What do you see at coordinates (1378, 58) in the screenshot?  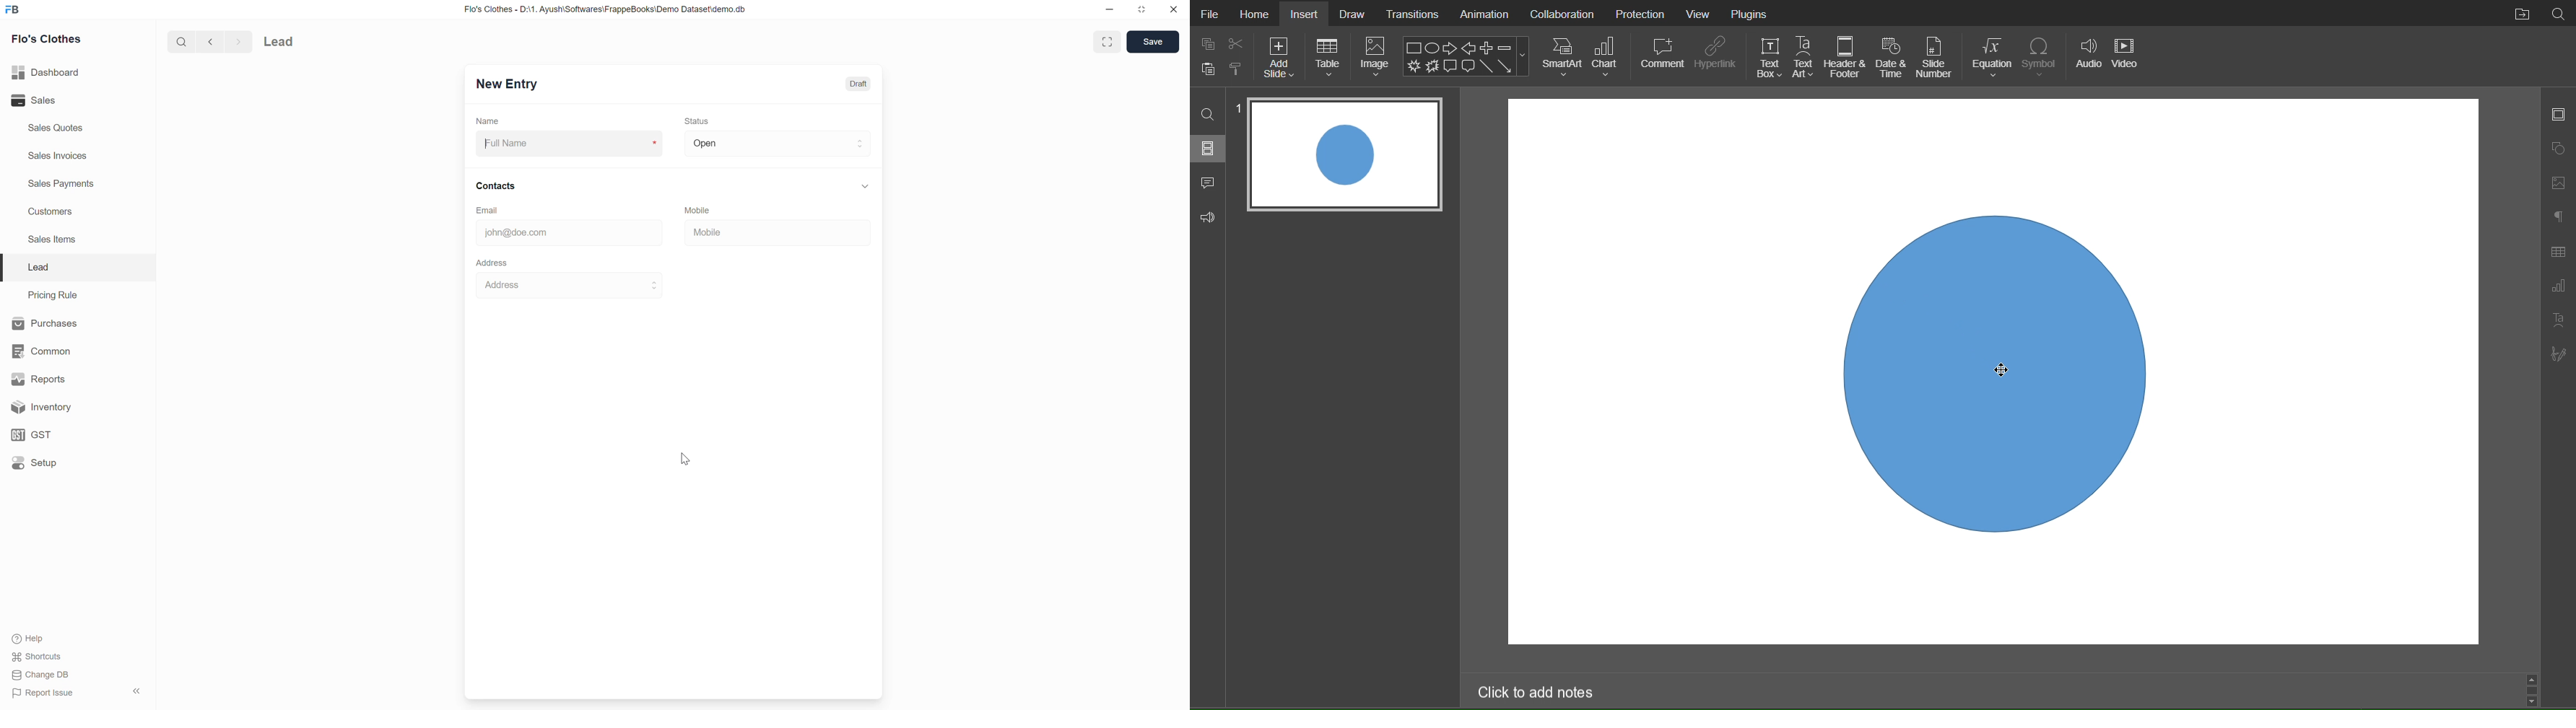 I see `Image` at bounding box center [1378, 58].